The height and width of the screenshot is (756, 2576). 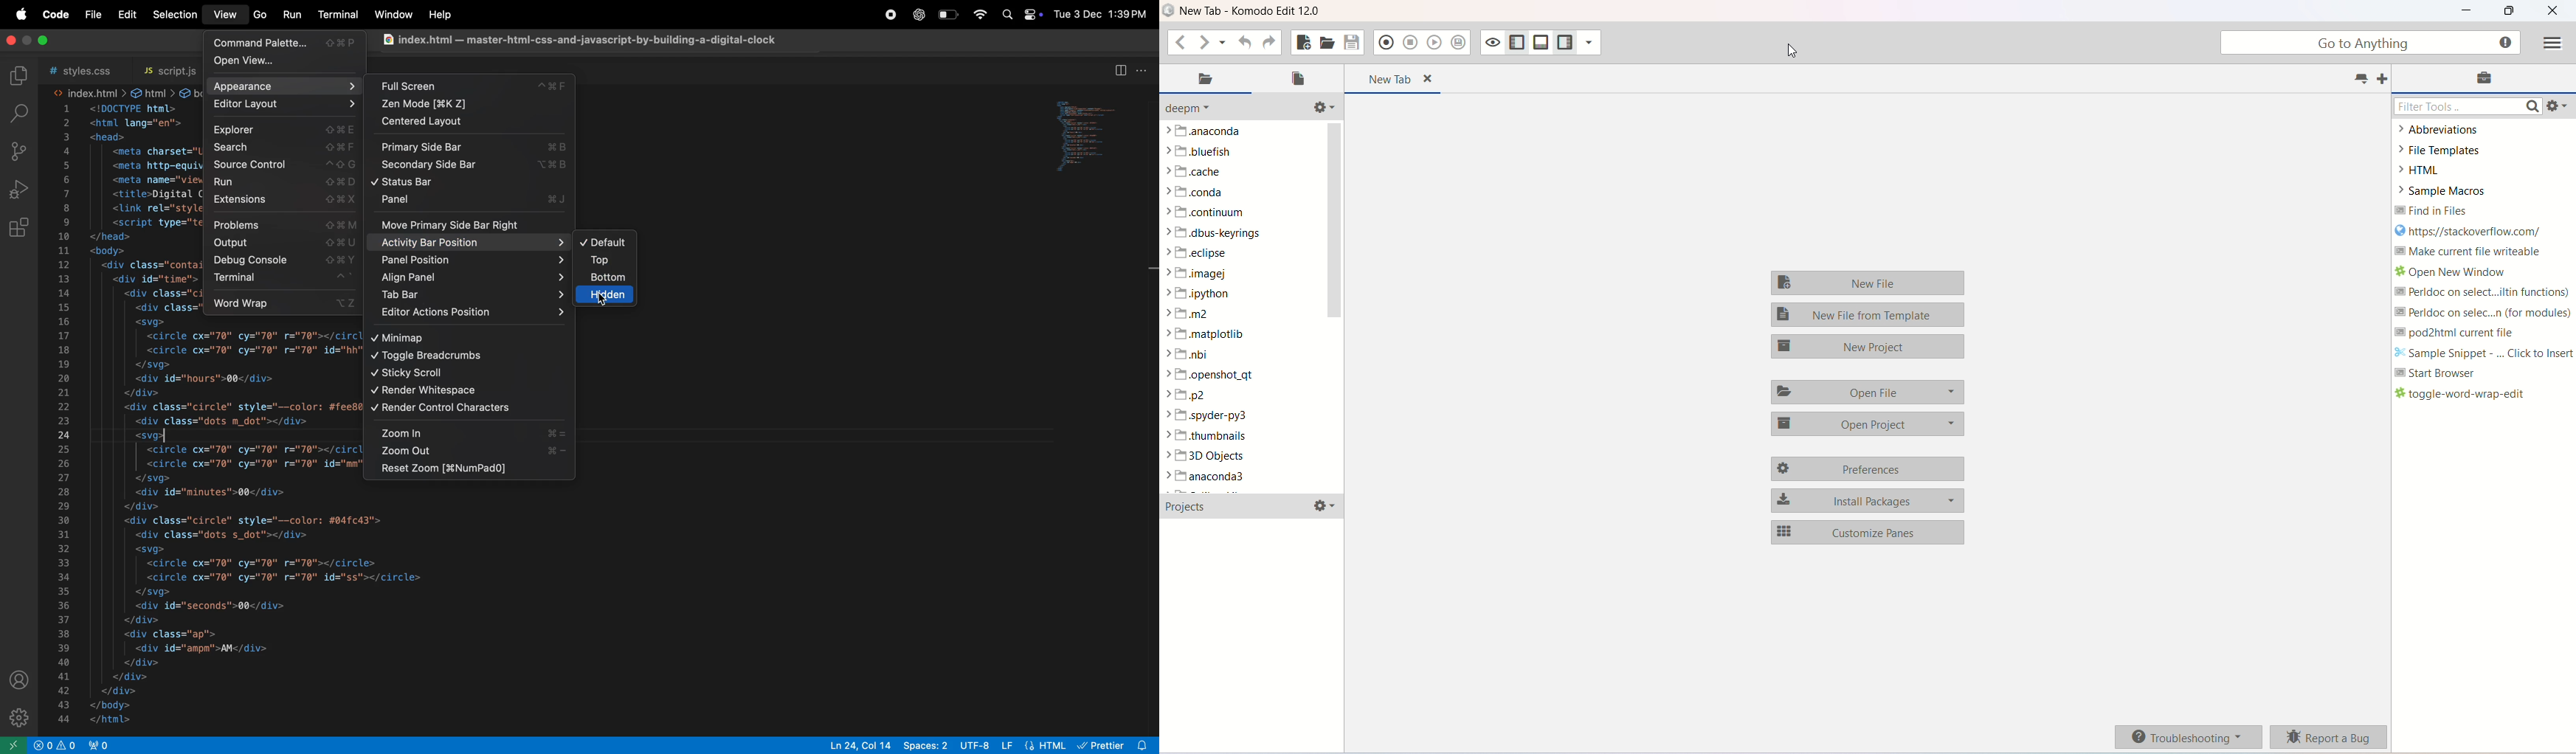 What do you see at coordinates (460, 356) in the screenshot?
I see `toggle bread crumbs` at bounding box center [460, 356].